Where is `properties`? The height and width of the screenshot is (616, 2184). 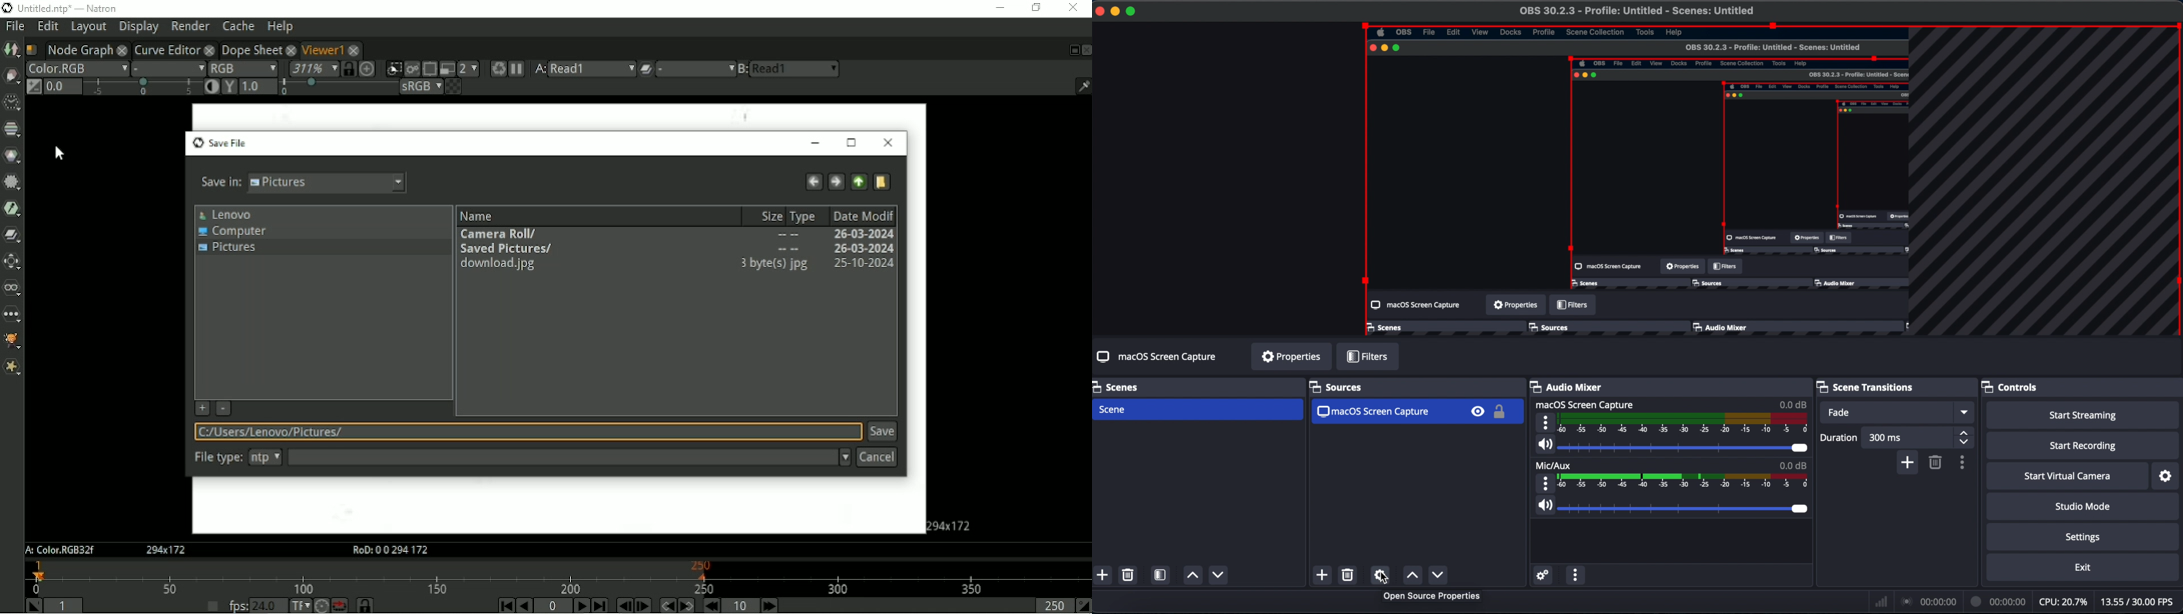
properties is located at coordinates (1290, 356).